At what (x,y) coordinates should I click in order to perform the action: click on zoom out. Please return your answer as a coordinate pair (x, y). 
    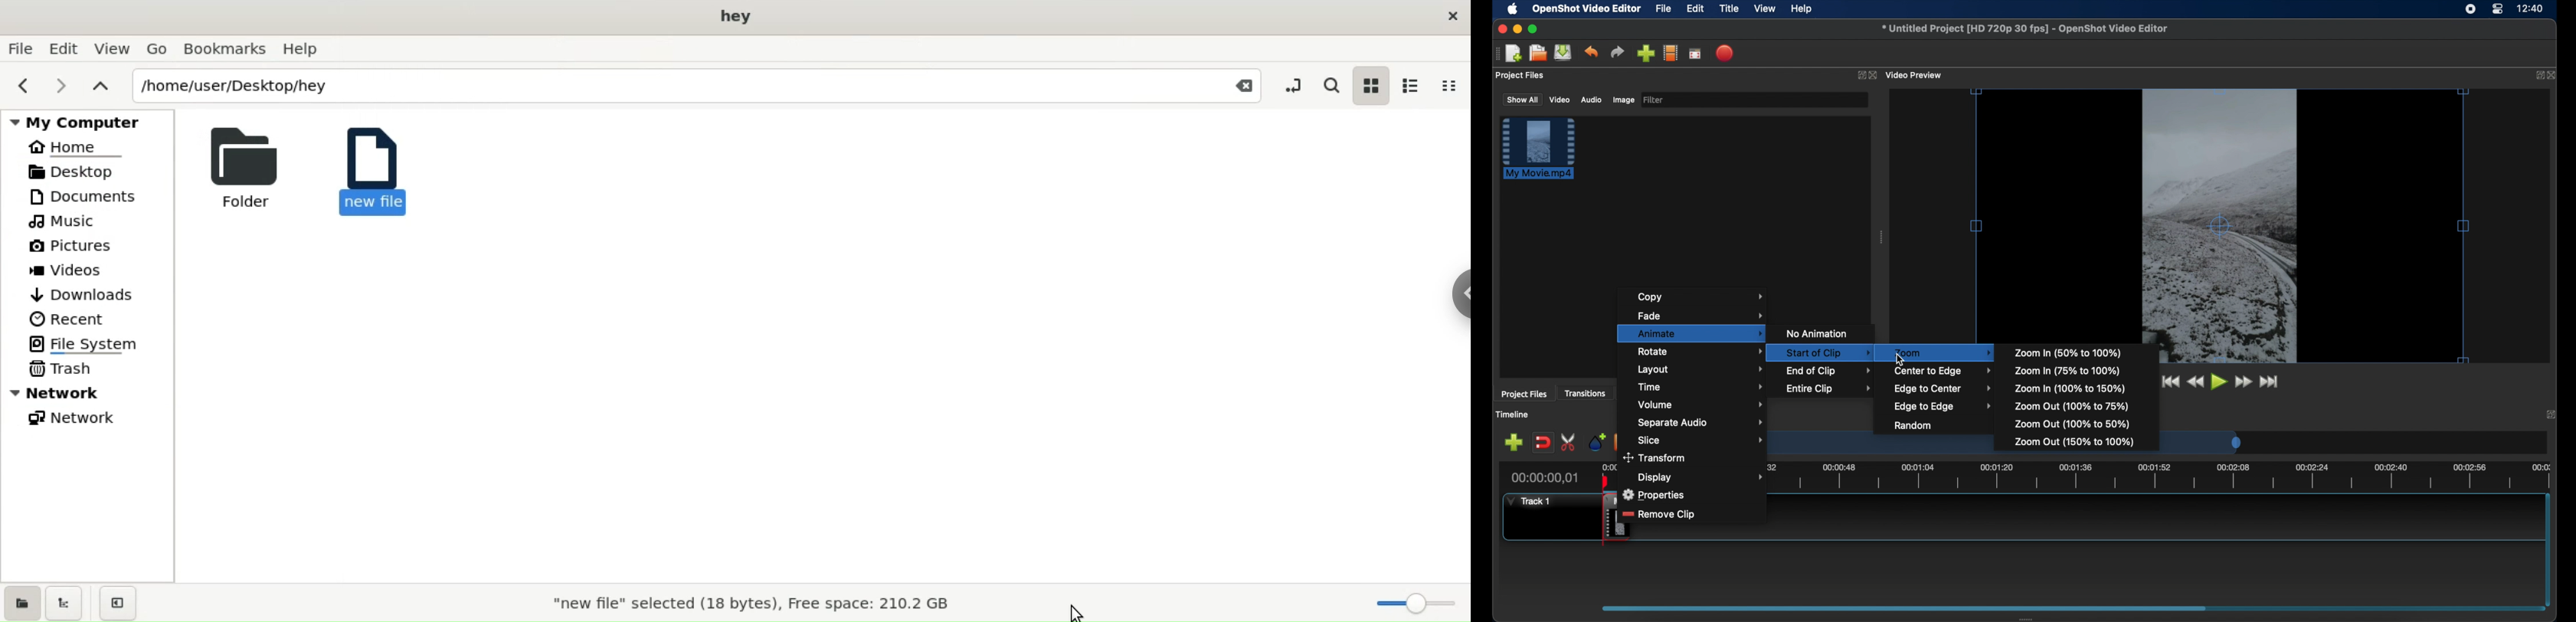
    Looking at the image, I should click on (2070, 407).